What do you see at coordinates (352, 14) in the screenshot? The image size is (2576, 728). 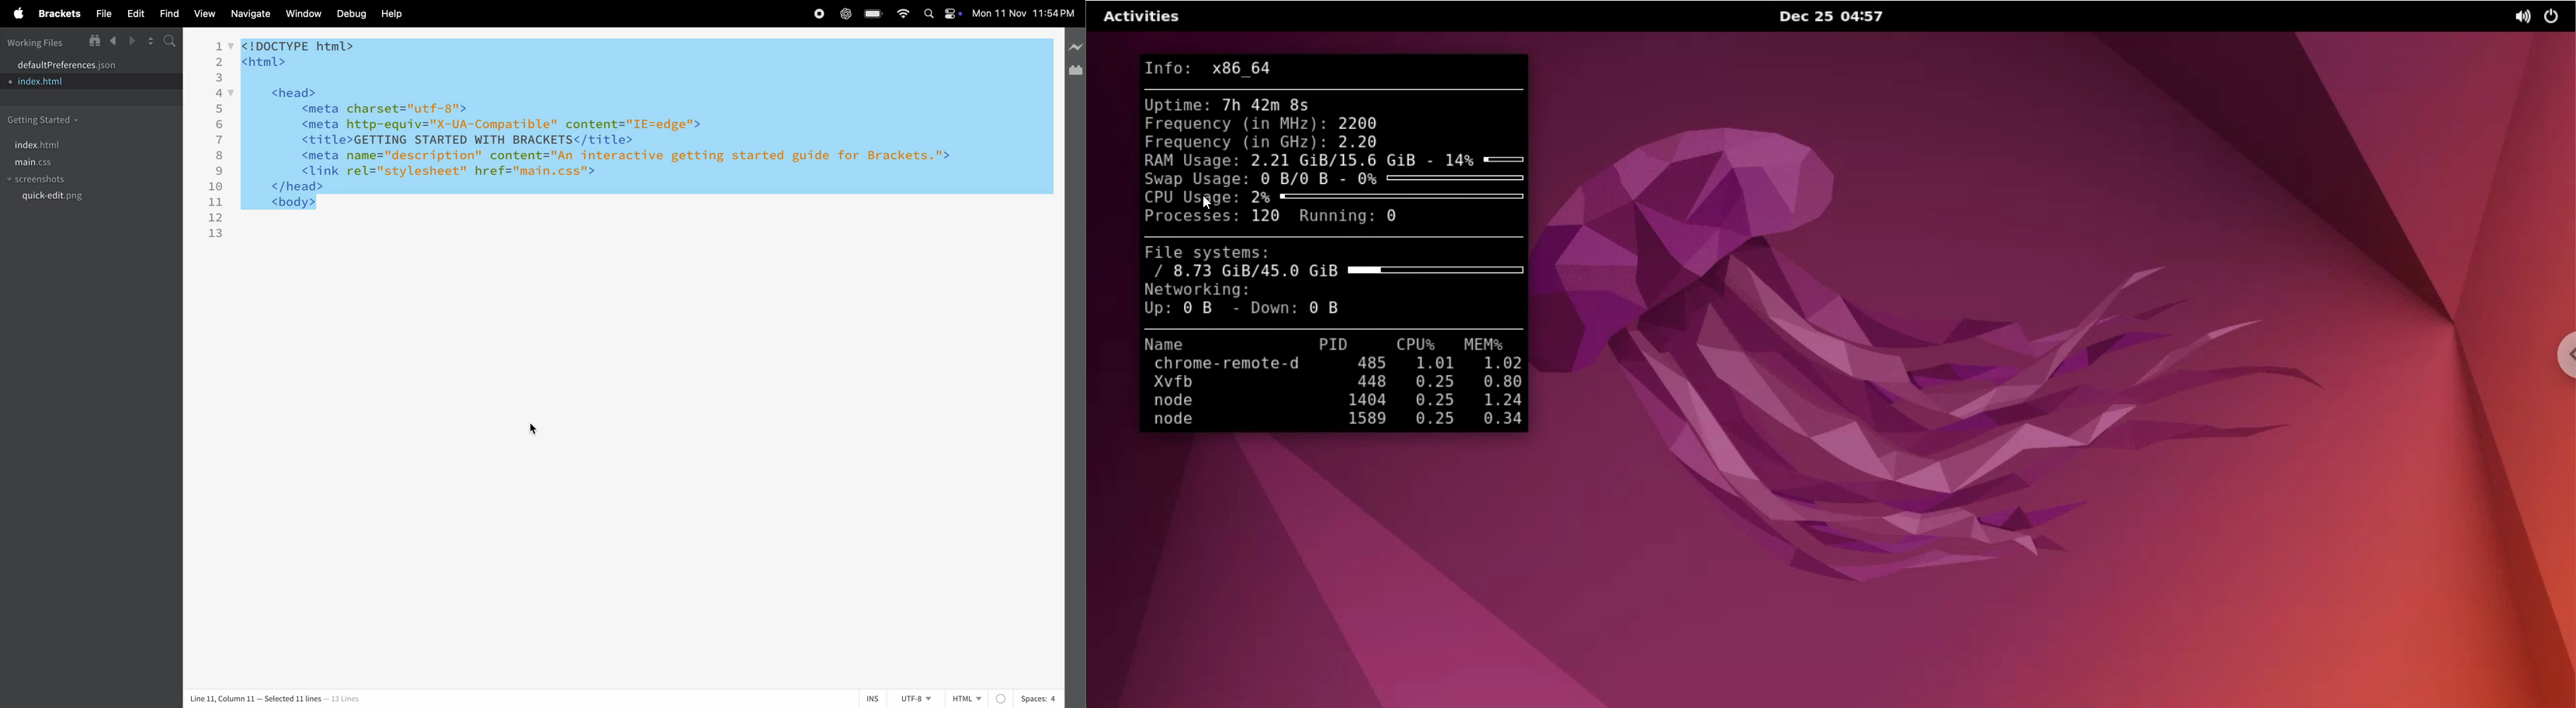 I see `debuf` at bounding box center [352, 14].